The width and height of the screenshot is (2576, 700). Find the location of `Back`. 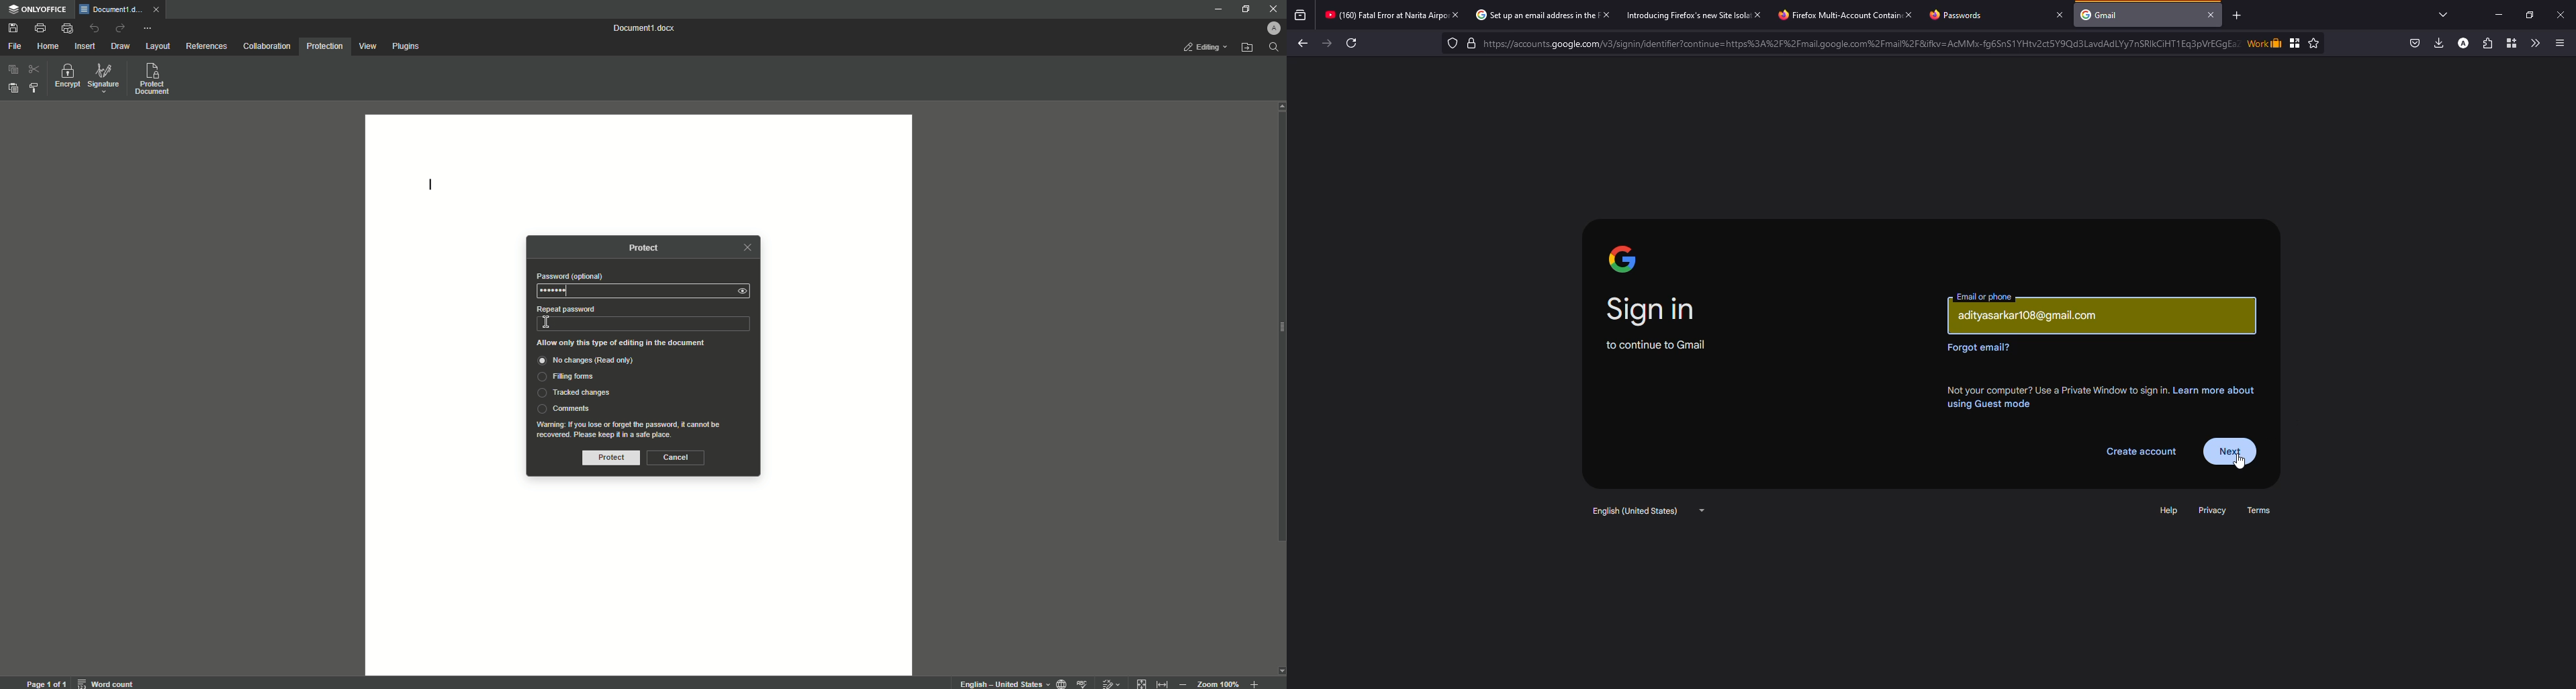

Back is located at coordinates (1305, 44).